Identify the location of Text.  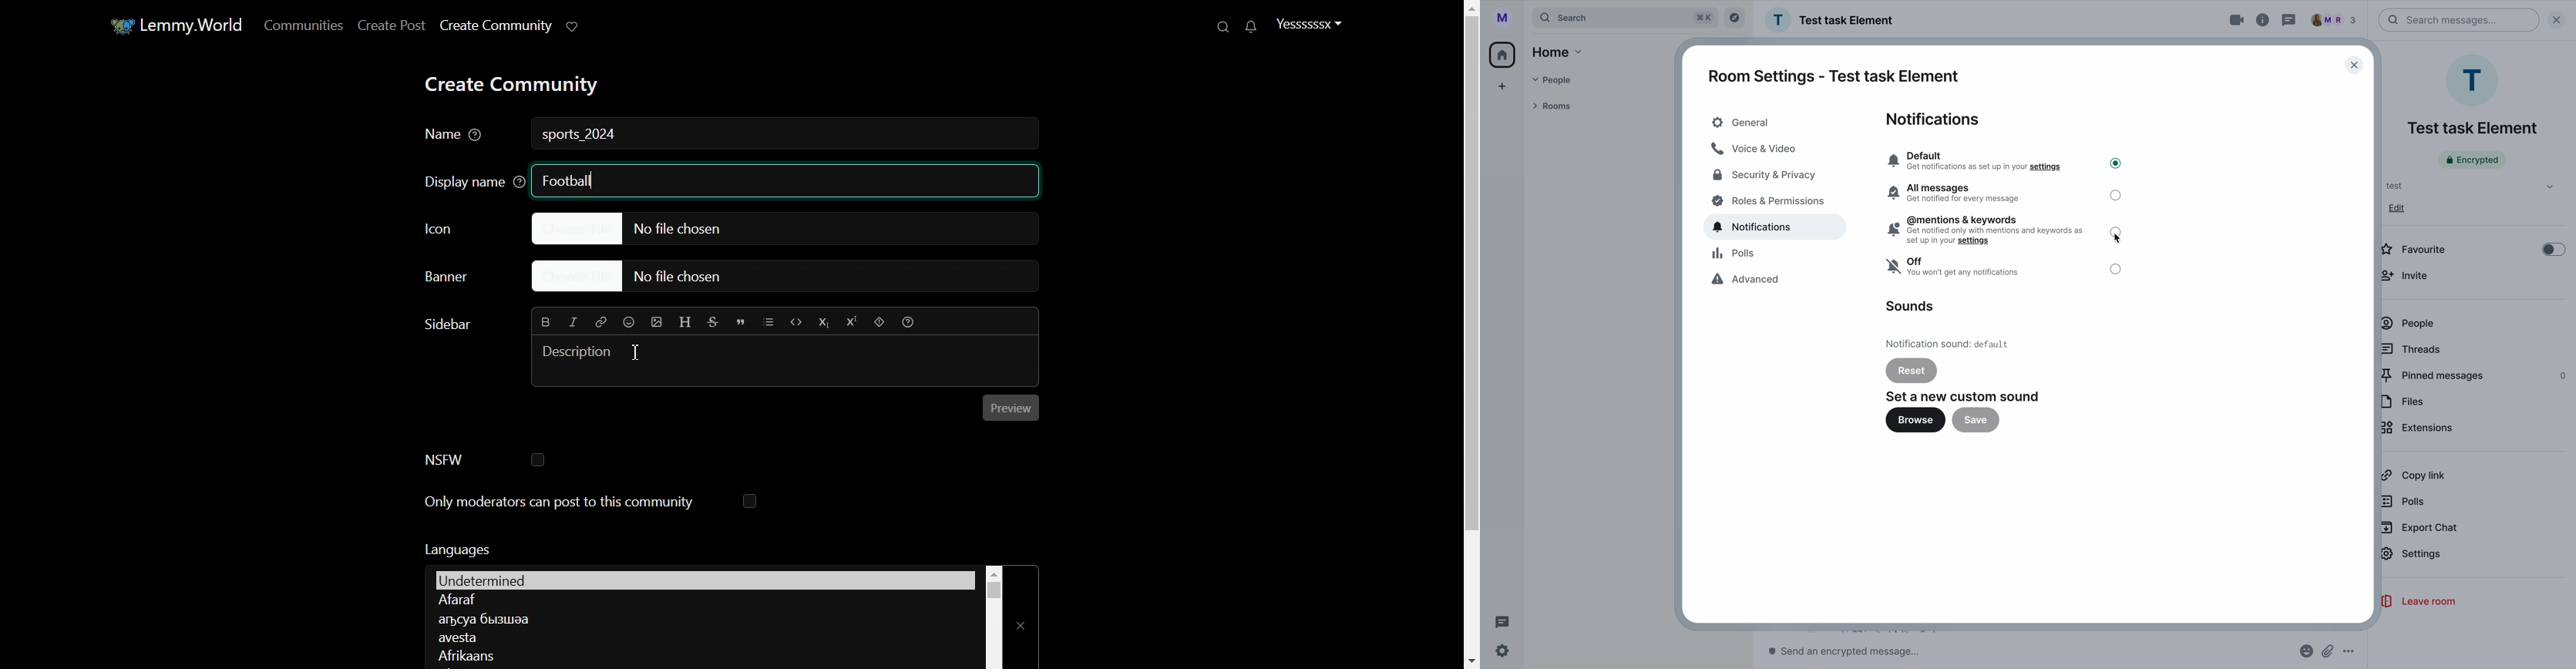
(568, 180).